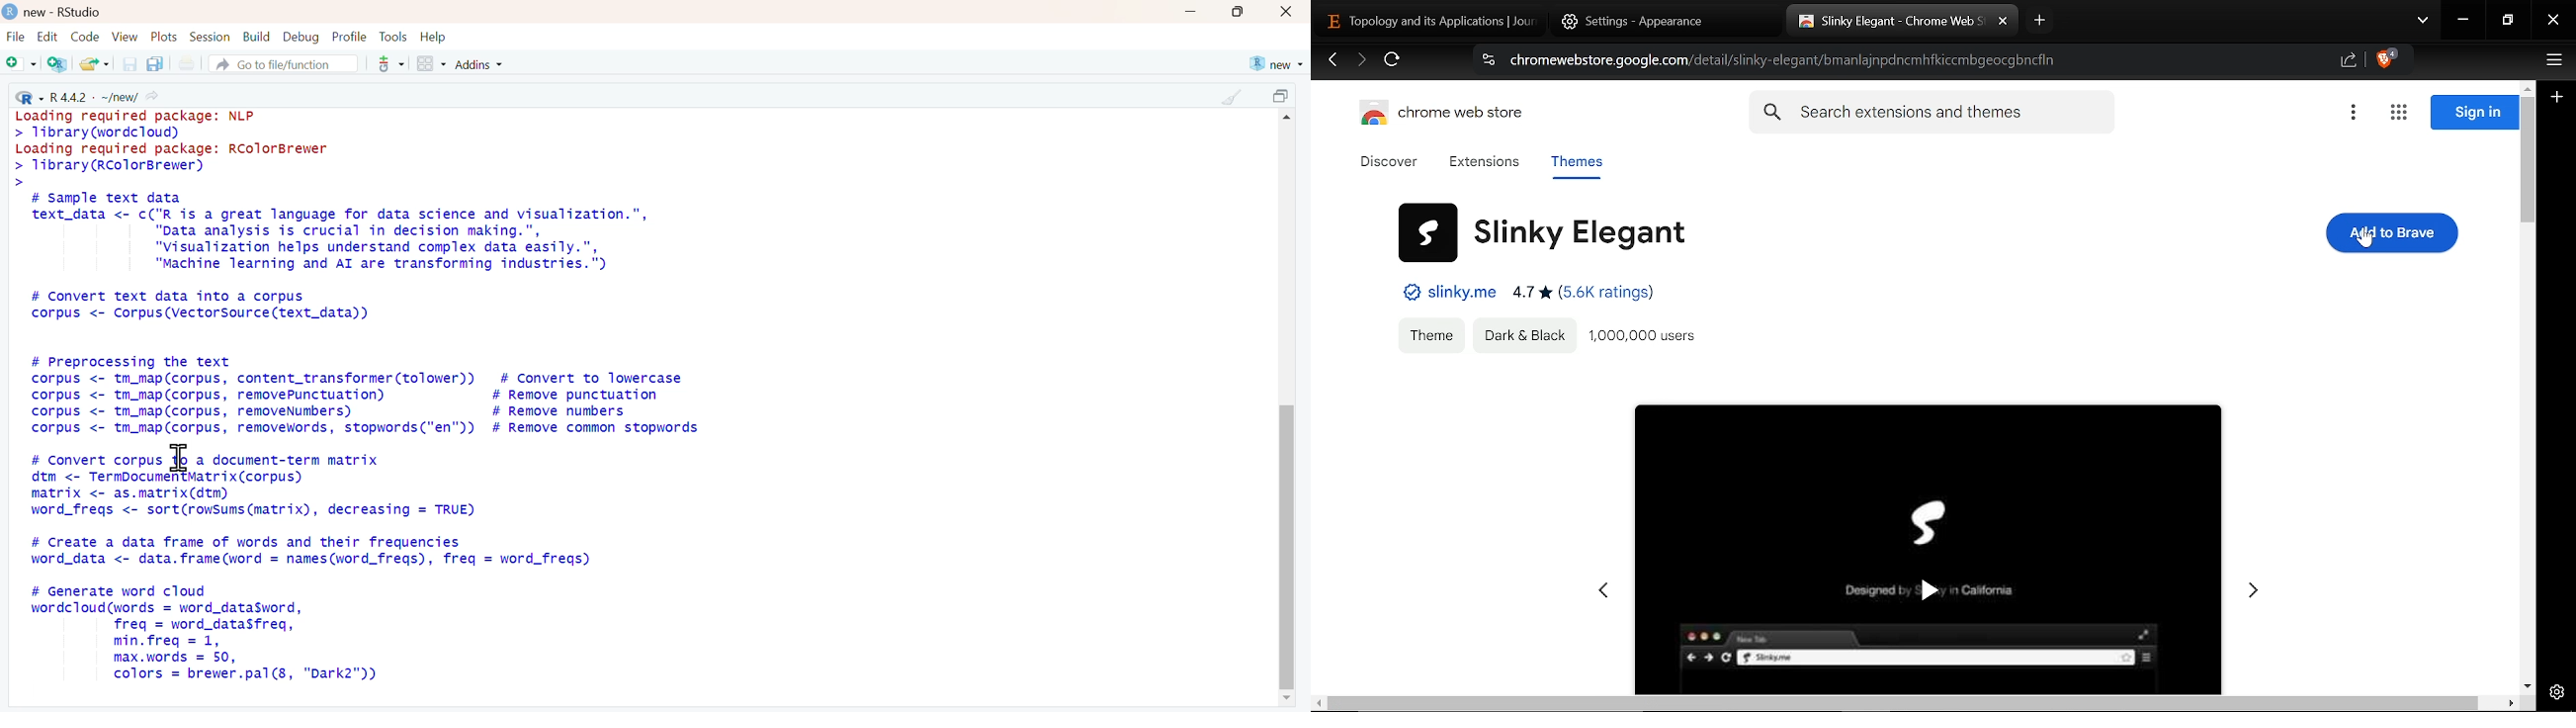 The height and width of the screenshot is (728, 2576). Describe the element at coordinates (66, 12) in the screenshot. I see `new - RStudio` at that location.